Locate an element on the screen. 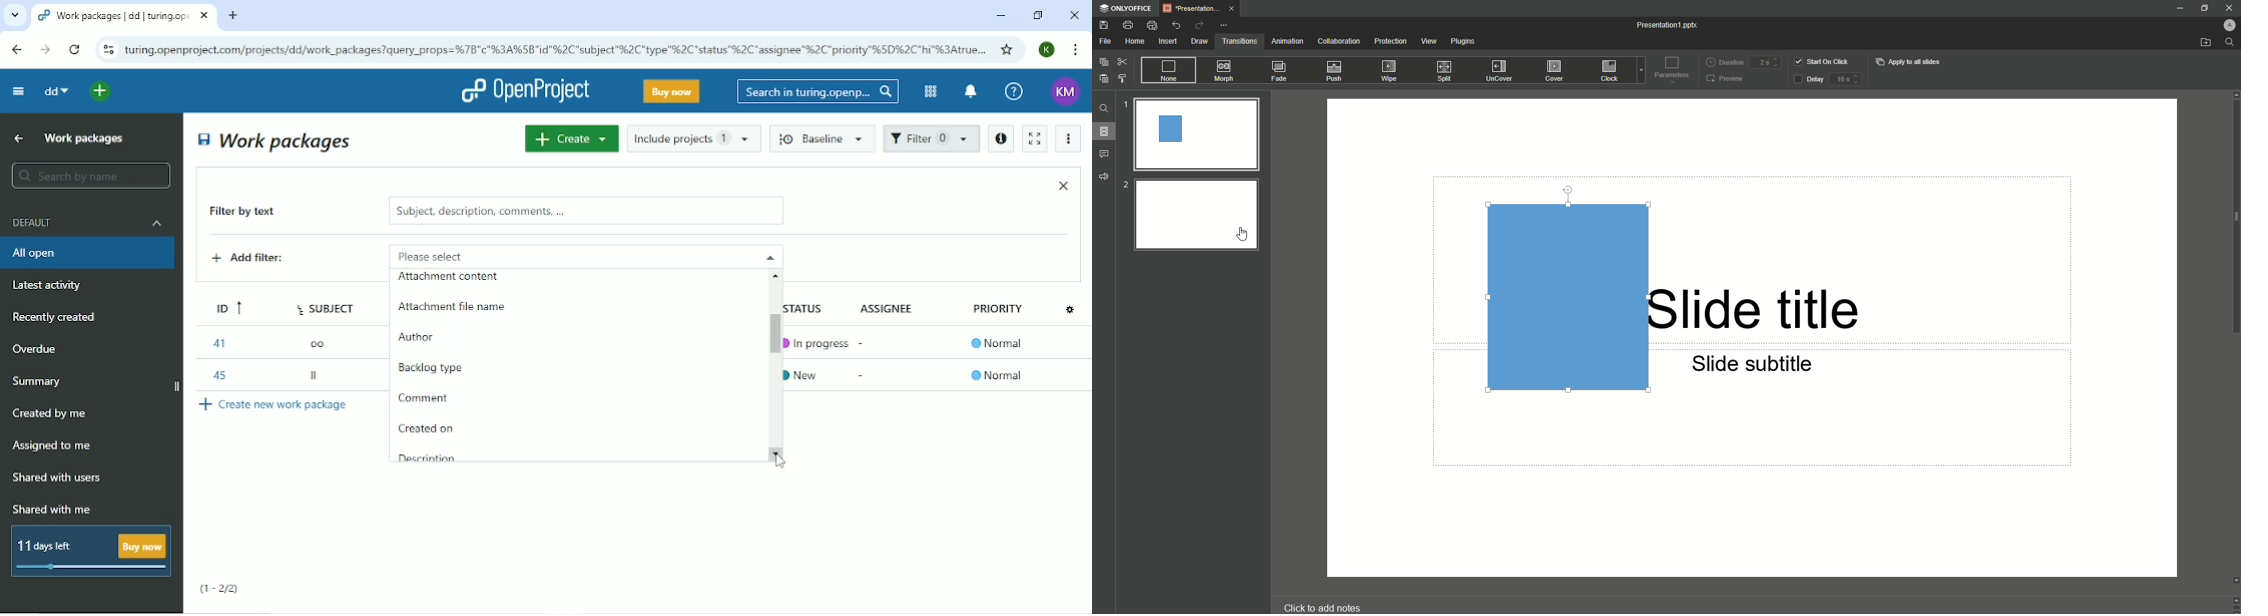 This screenshot has width=2268, height=616. Morph is located at coordinates (1228, 71).